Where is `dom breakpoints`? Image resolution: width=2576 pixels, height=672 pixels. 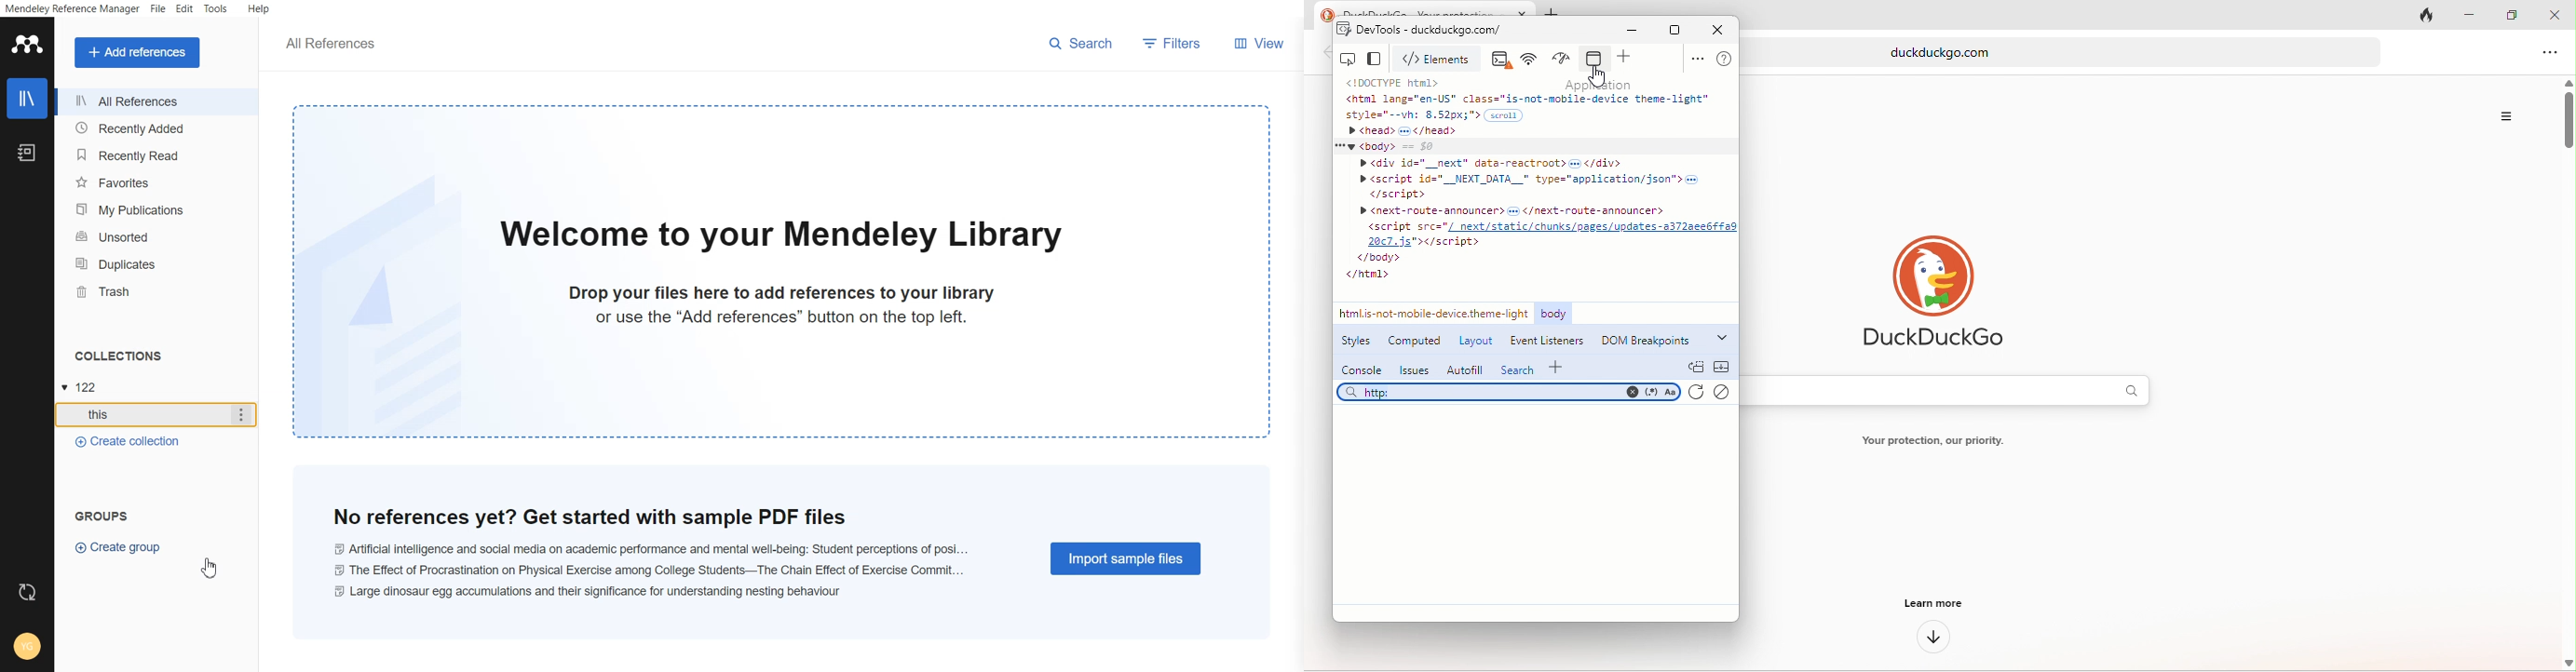 dom breakpoints is located at coordinates (1664, 342).